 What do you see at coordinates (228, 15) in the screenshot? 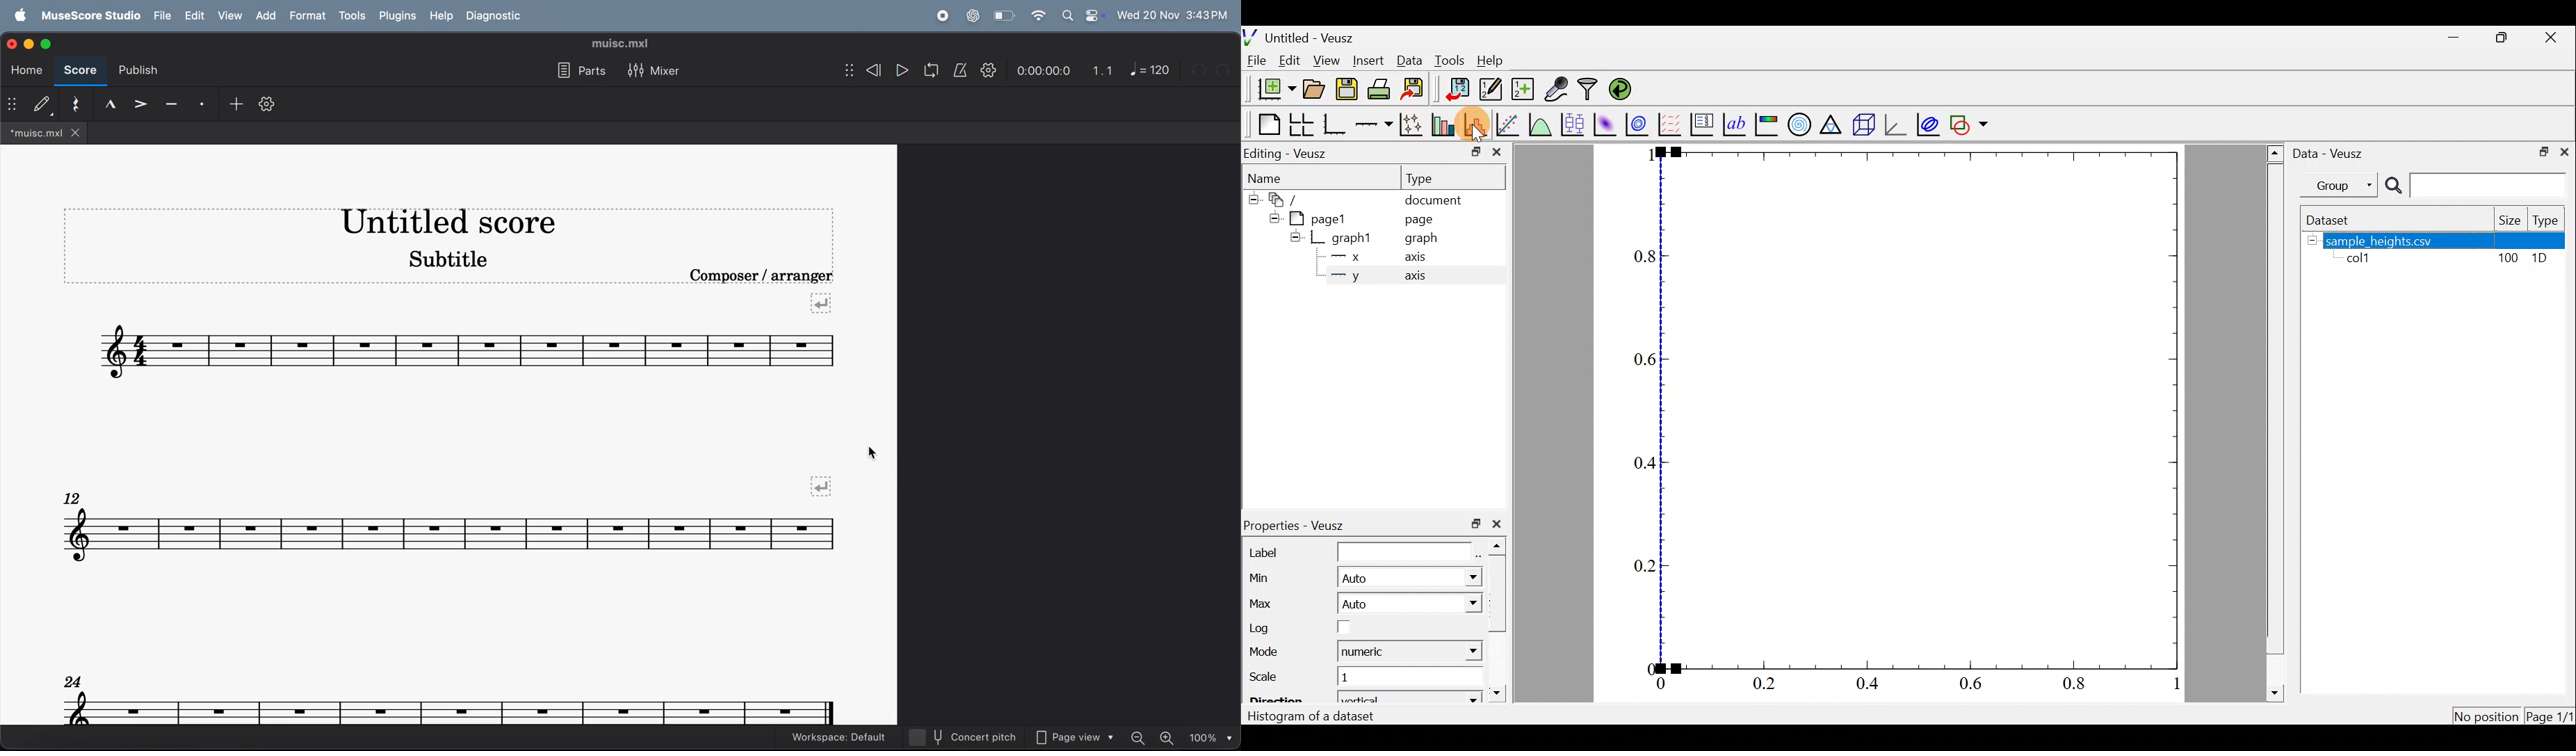
I see `view` at bounding box center [228, 15].